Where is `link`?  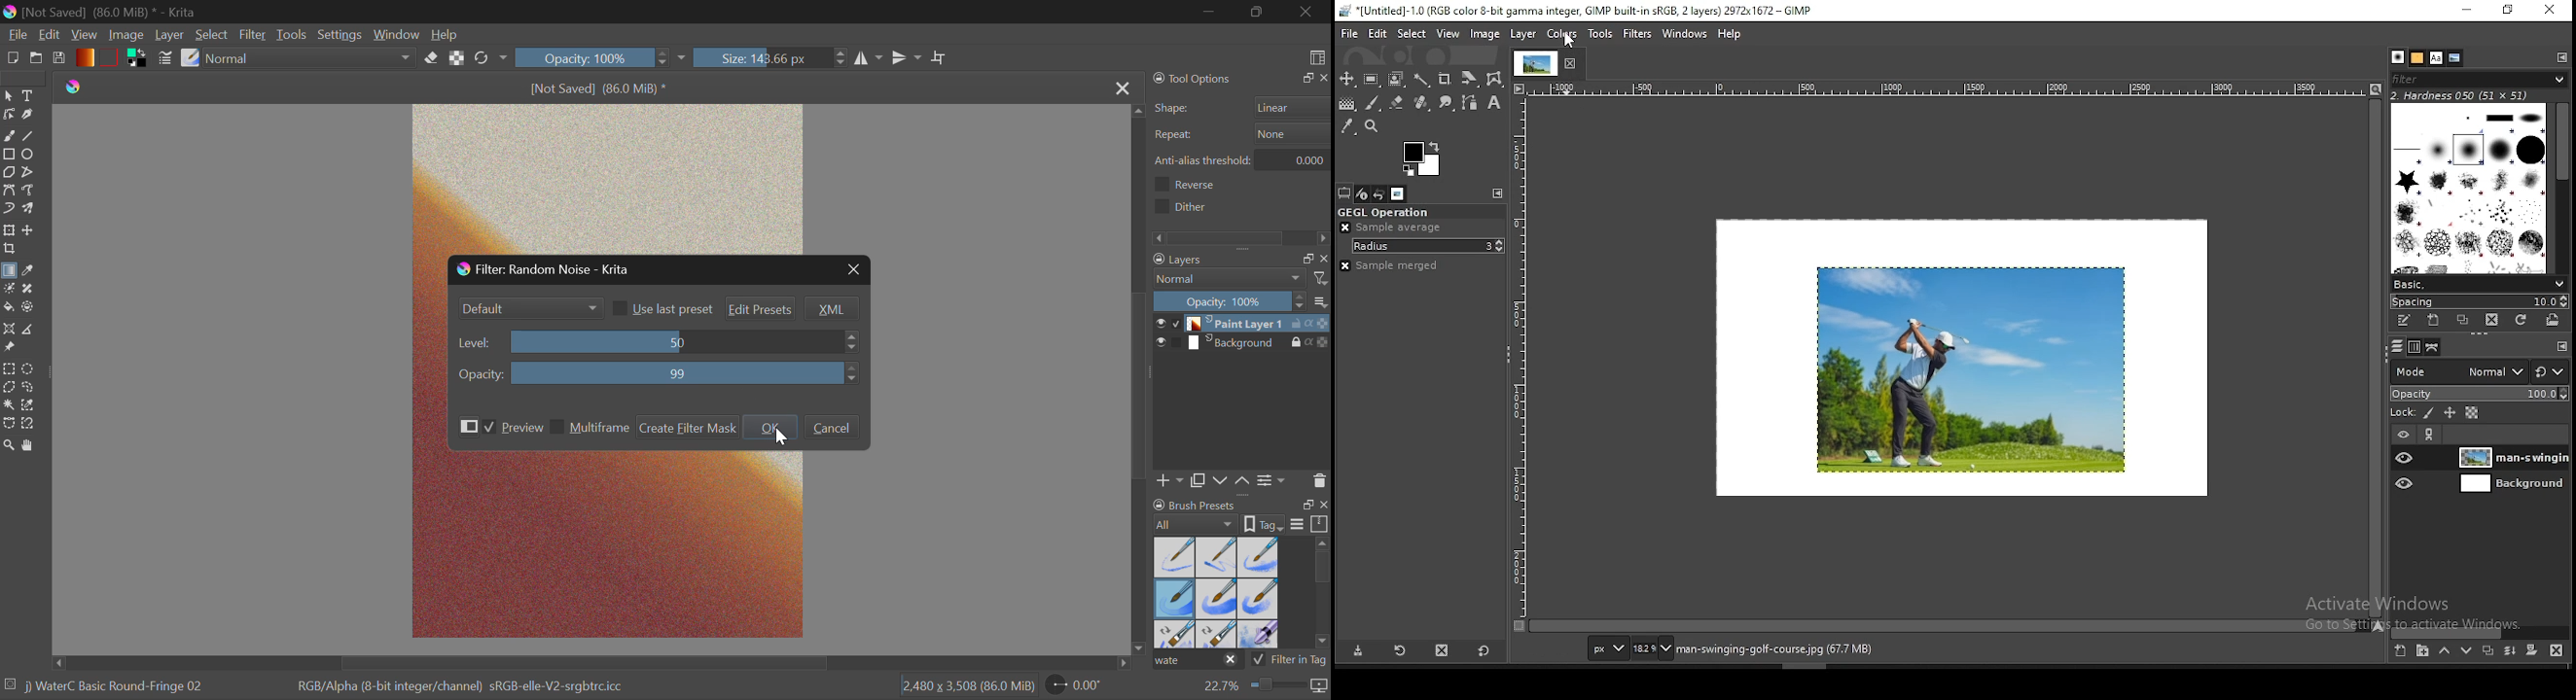
link is located at coordinates (2430, 436).